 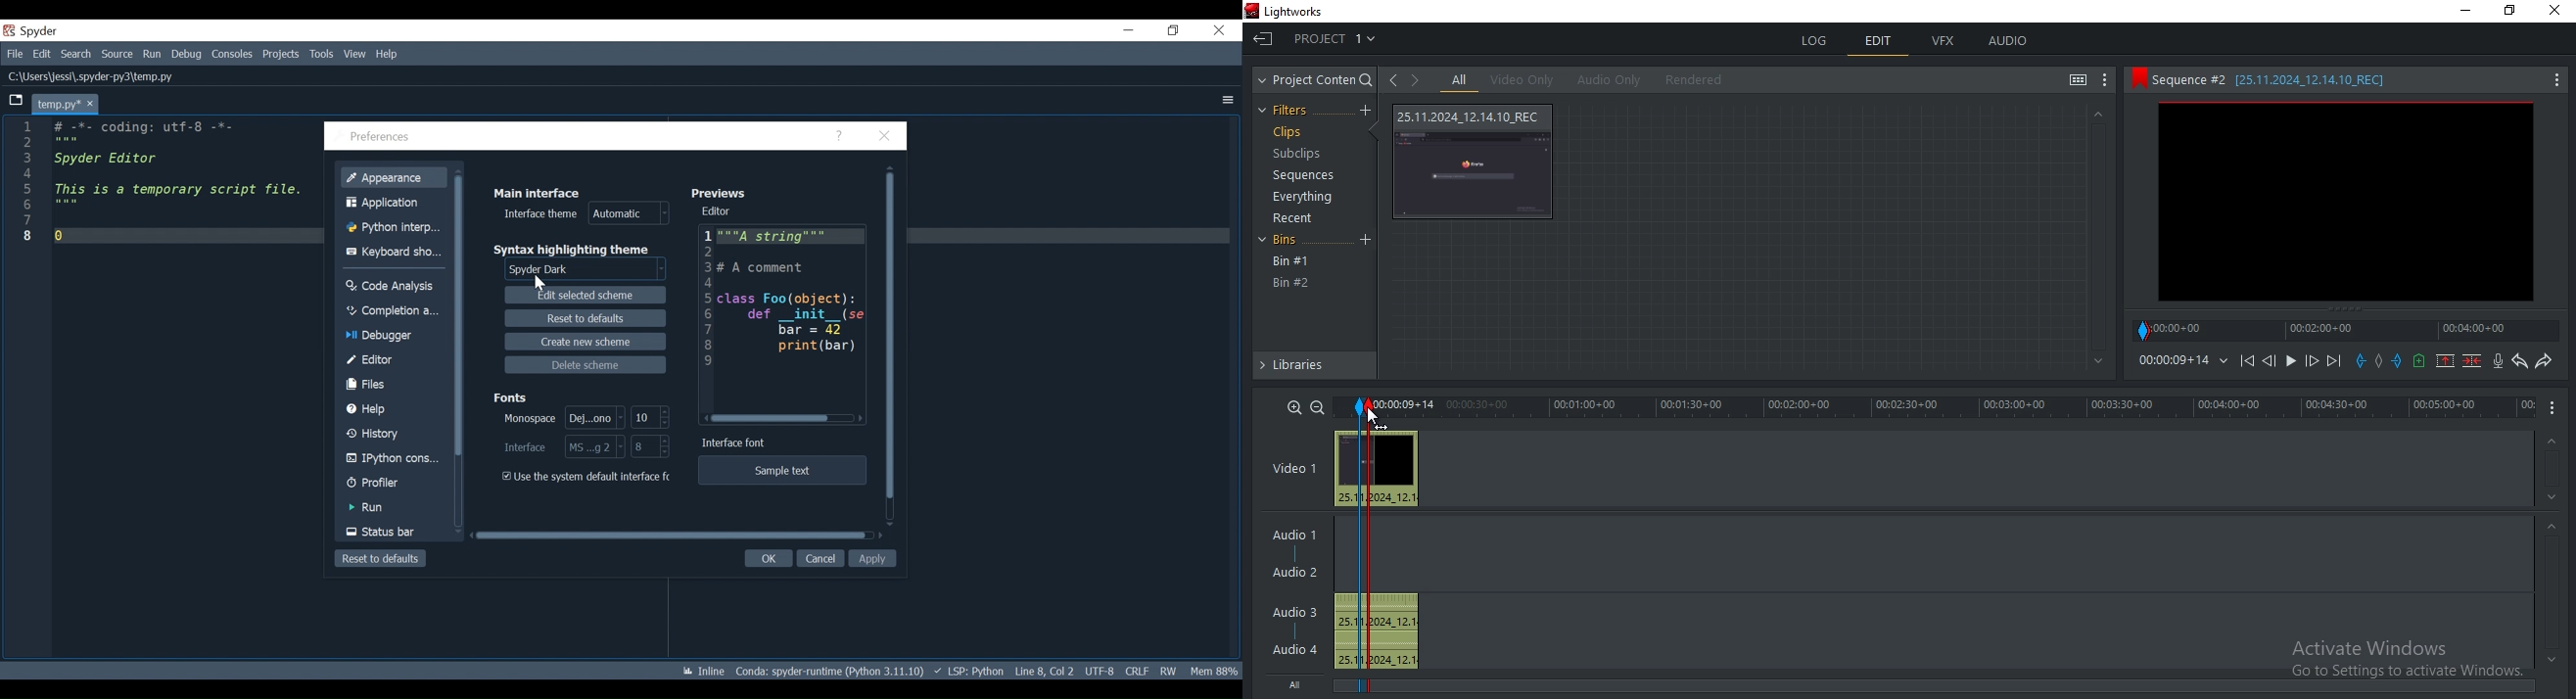 What do you see at coordinates (2097, 114) in the screenshot?
I see `Up` at bounding box center [2097, 114].